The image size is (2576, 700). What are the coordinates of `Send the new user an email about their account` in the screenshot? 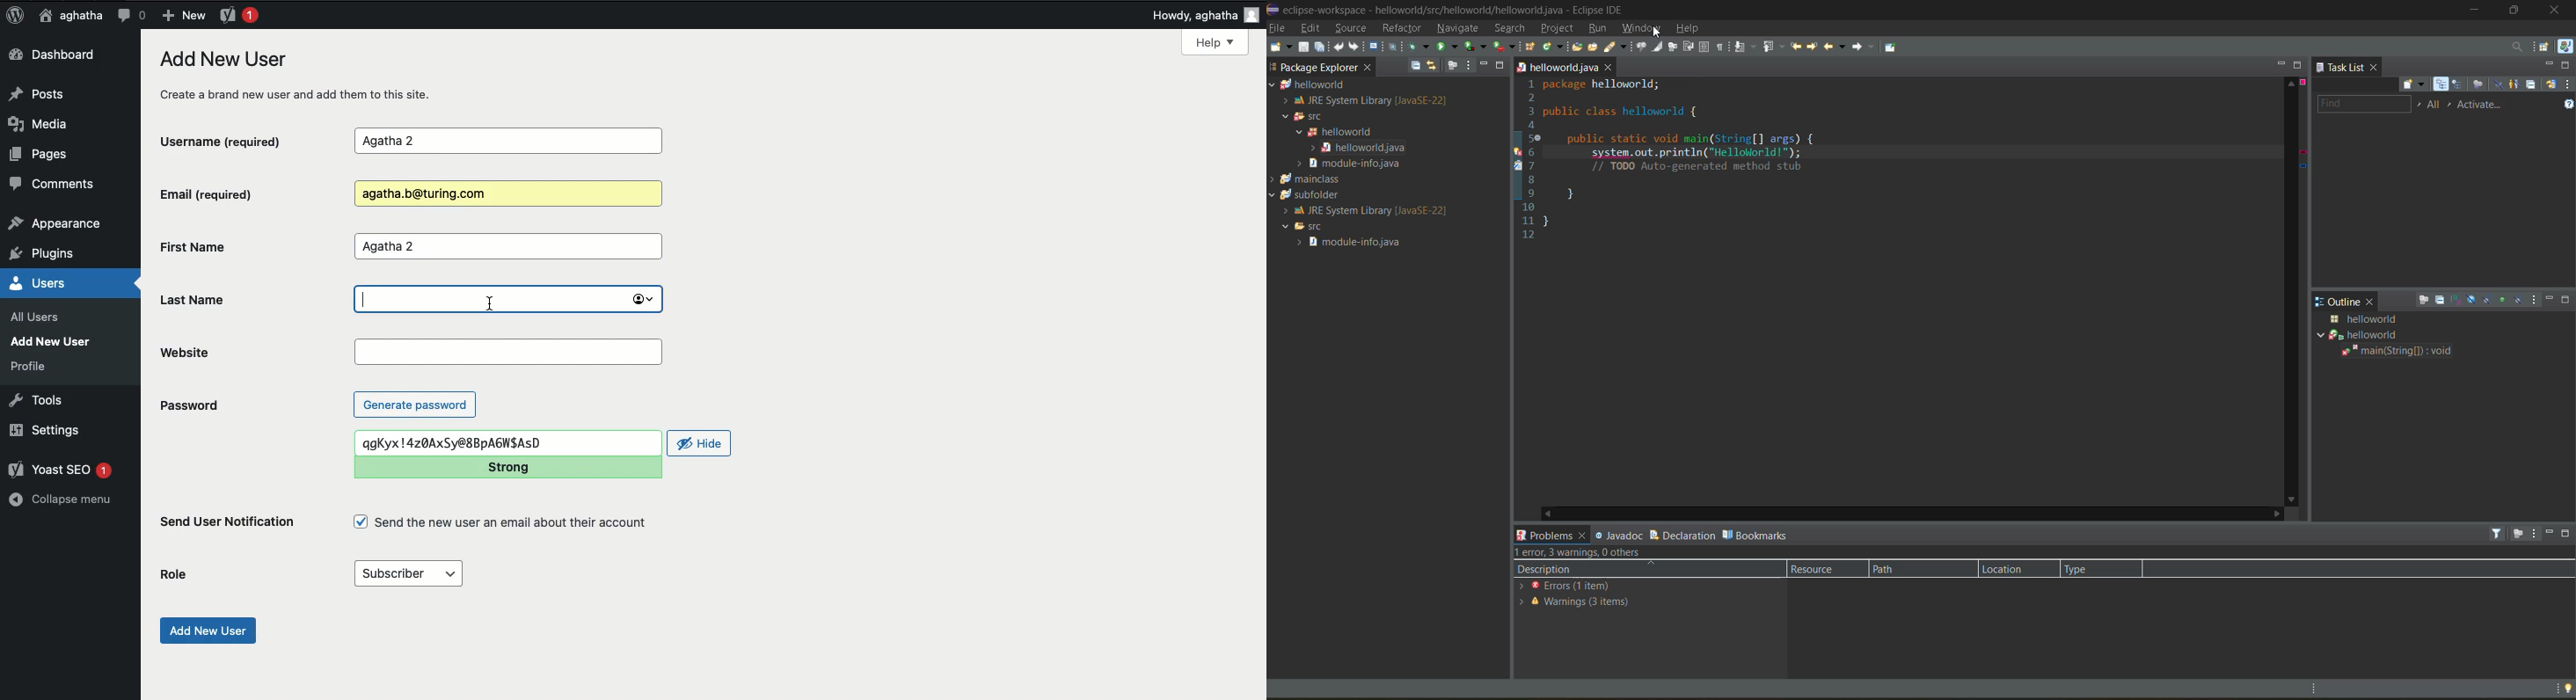 It's located at (503, 522).